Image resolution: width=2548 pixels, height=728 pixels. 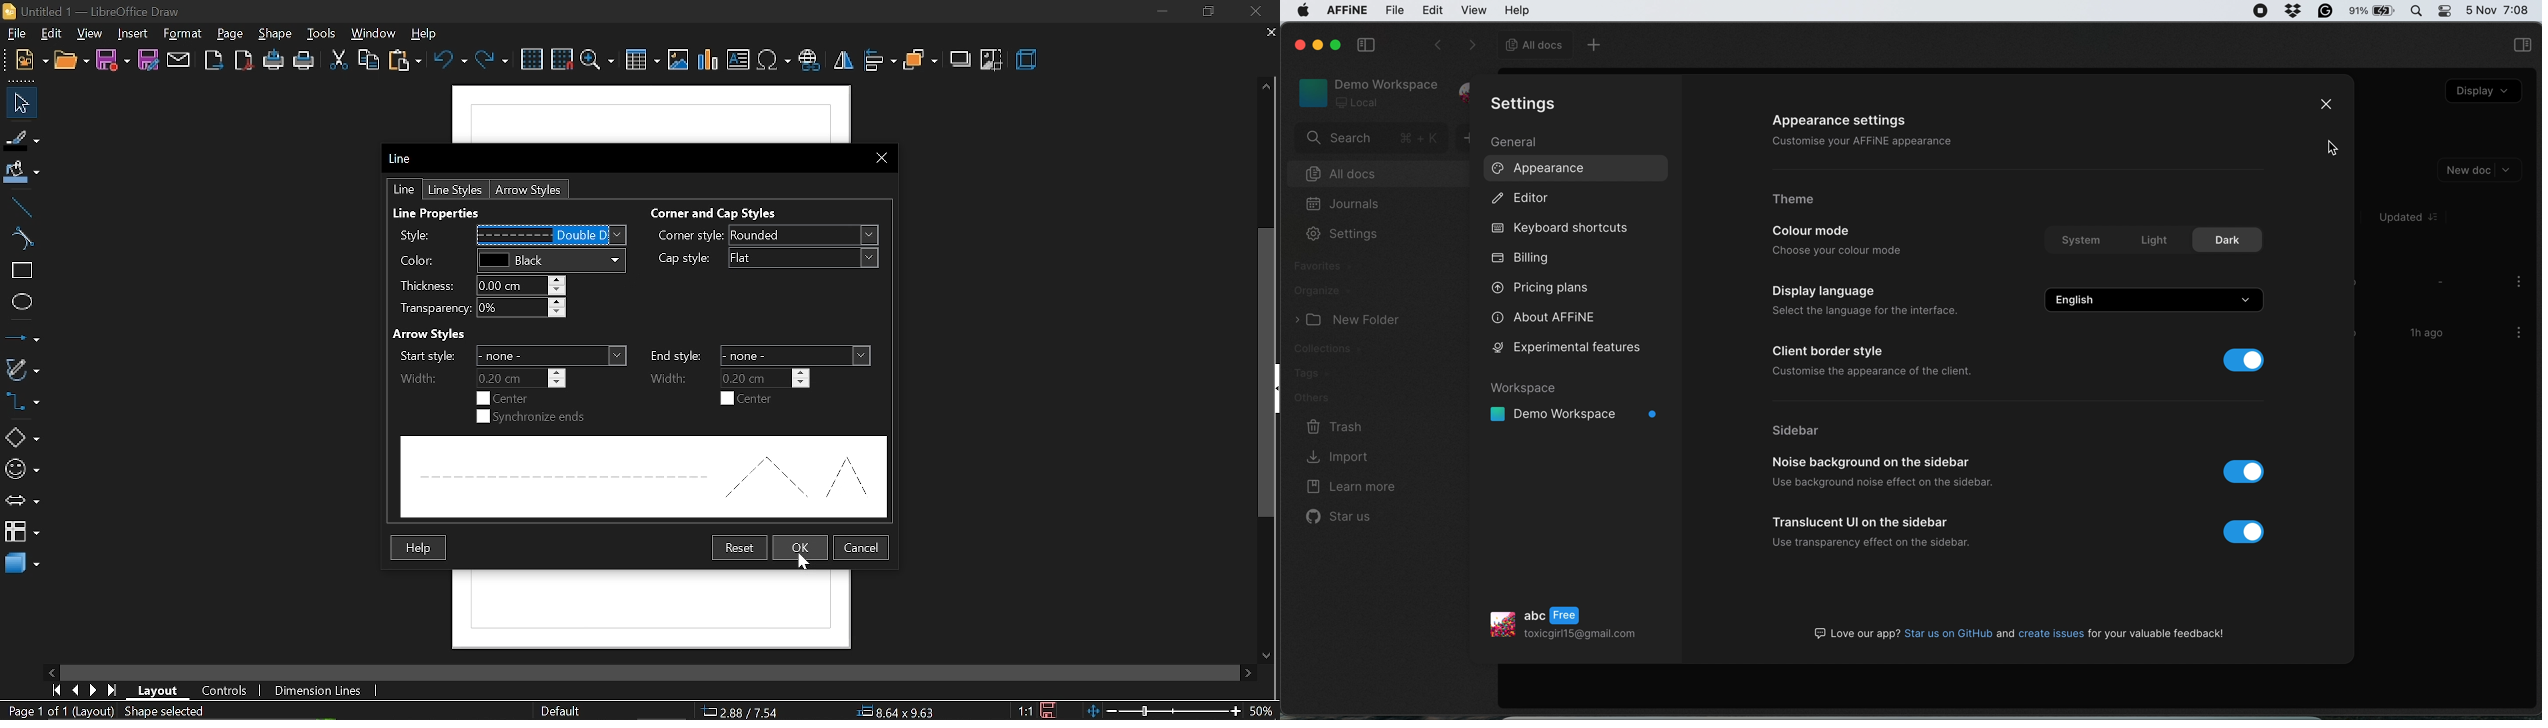 I want to click on start width, so click(x=512, y=354).